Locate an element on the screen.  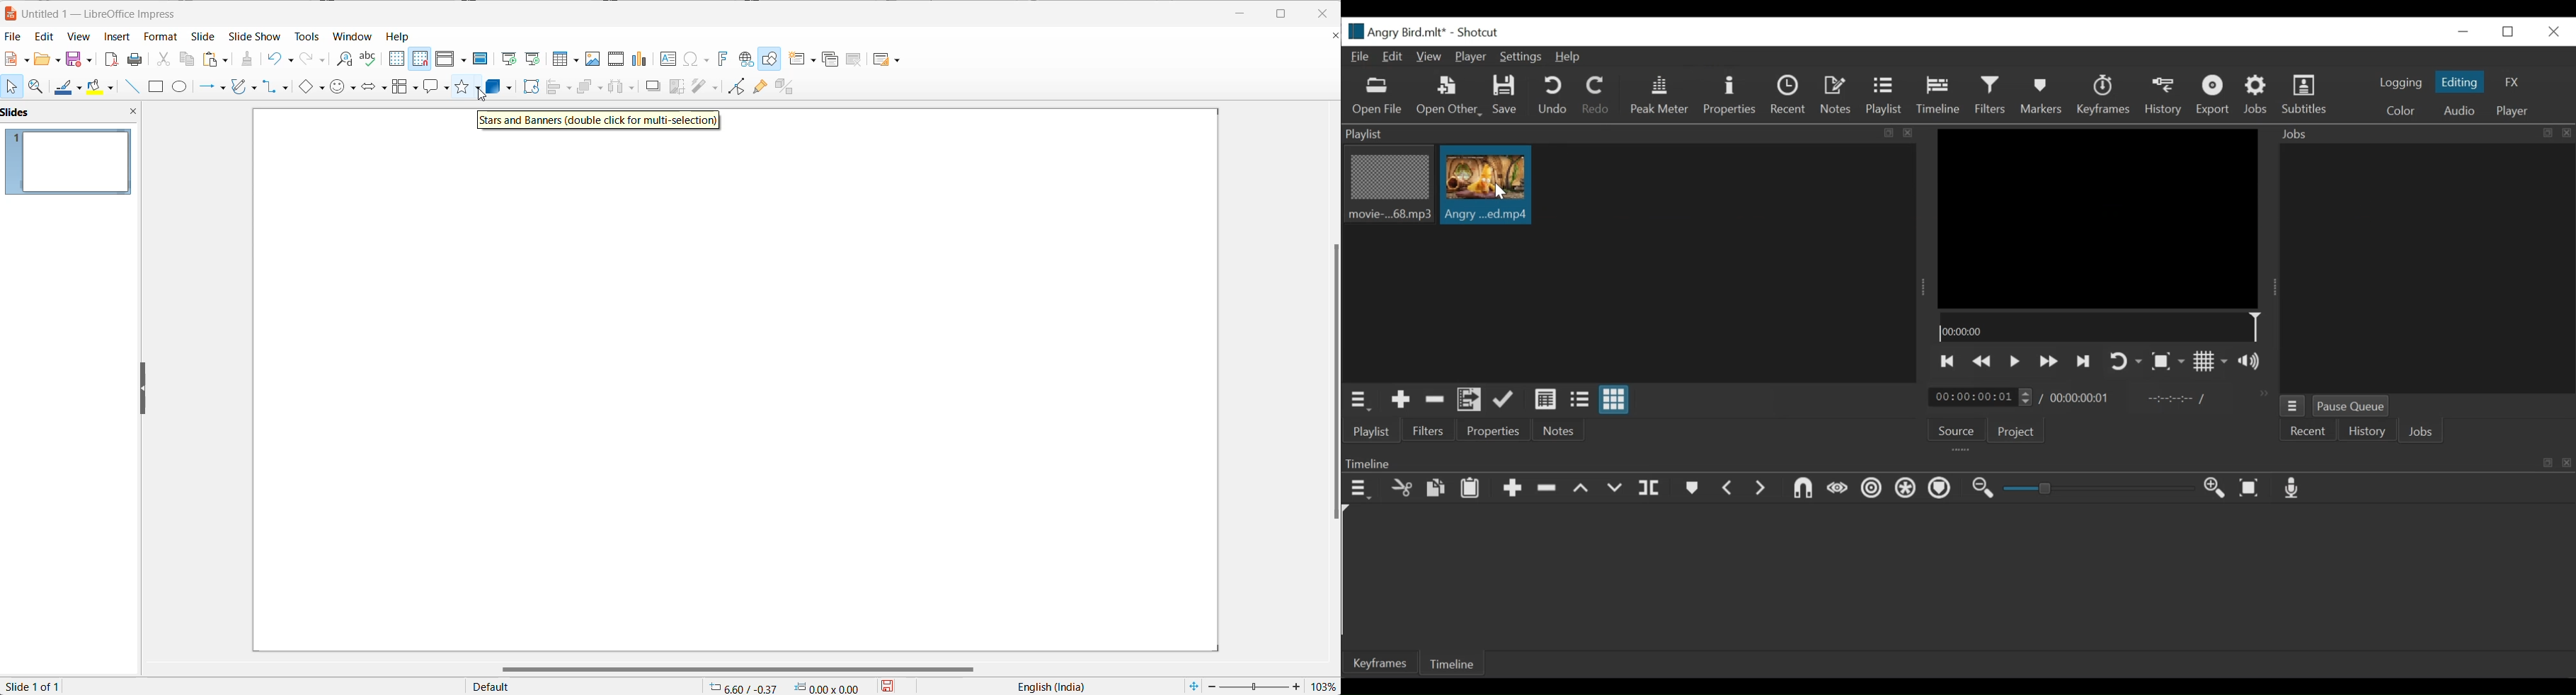
Zoom timeline to fit is located at coordinates (2252, 488).